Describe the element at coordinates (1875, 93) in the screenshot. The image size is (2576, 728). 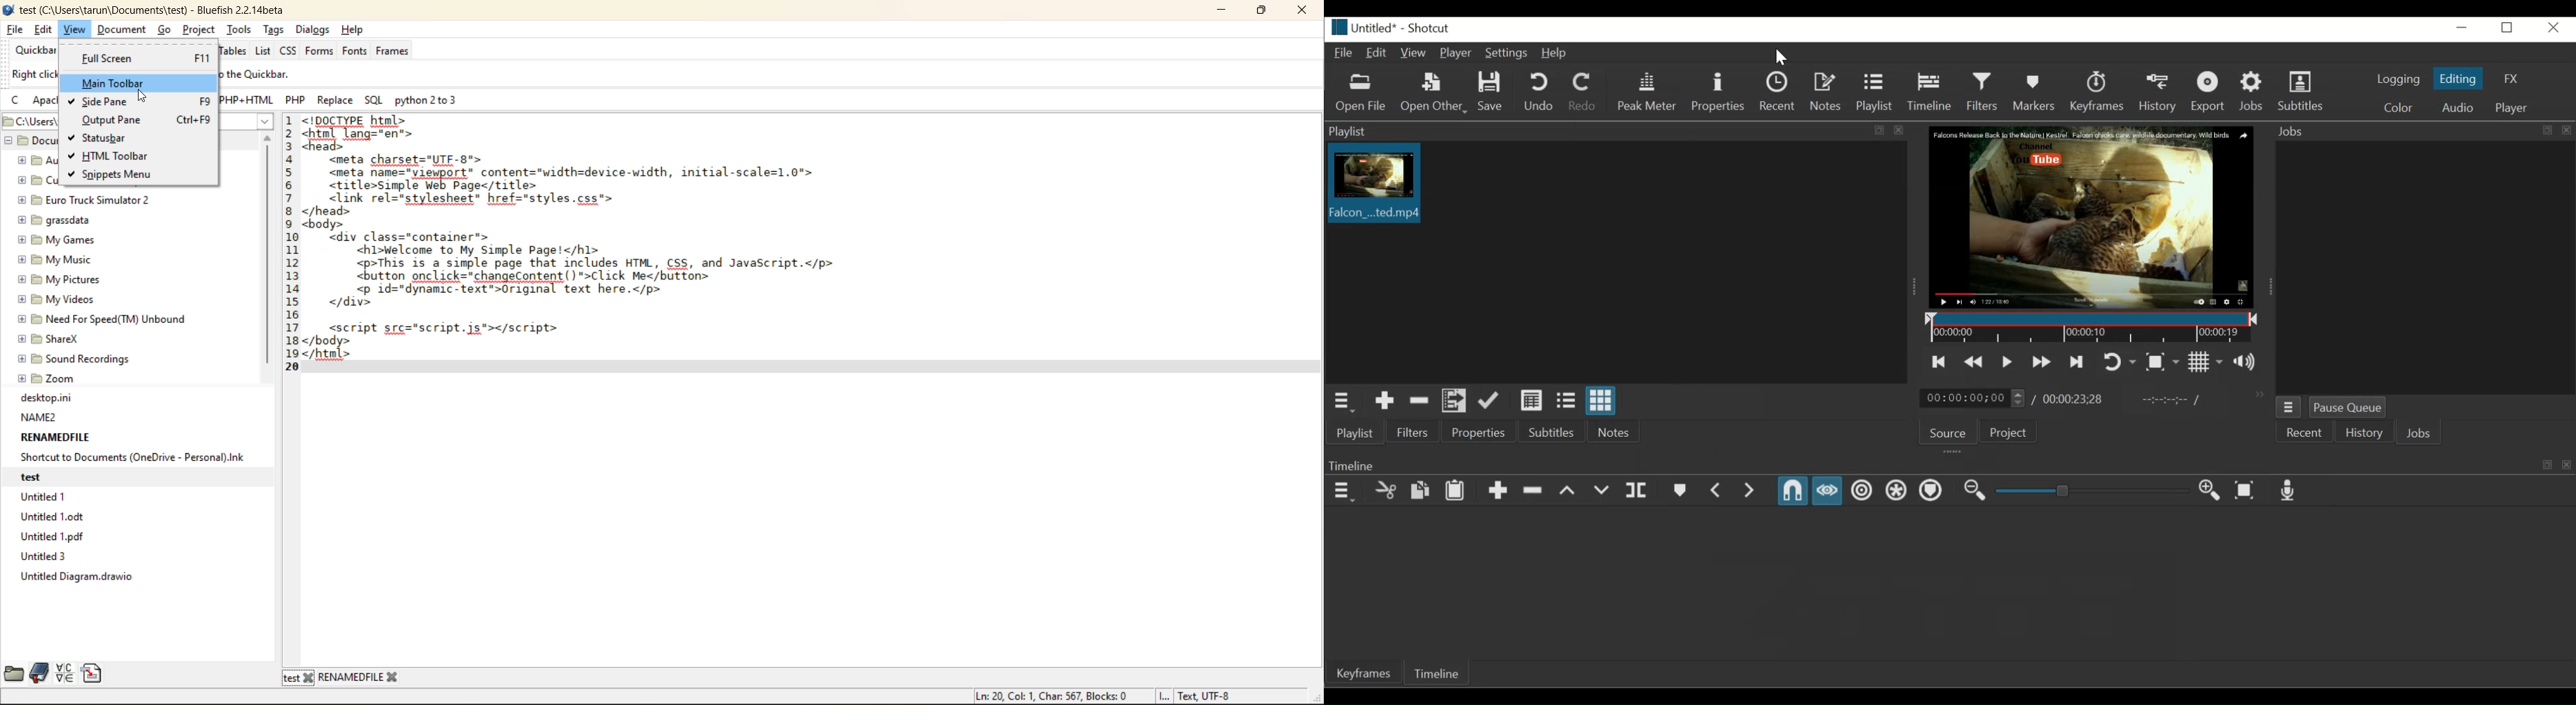
I see `Playlist` at that location.